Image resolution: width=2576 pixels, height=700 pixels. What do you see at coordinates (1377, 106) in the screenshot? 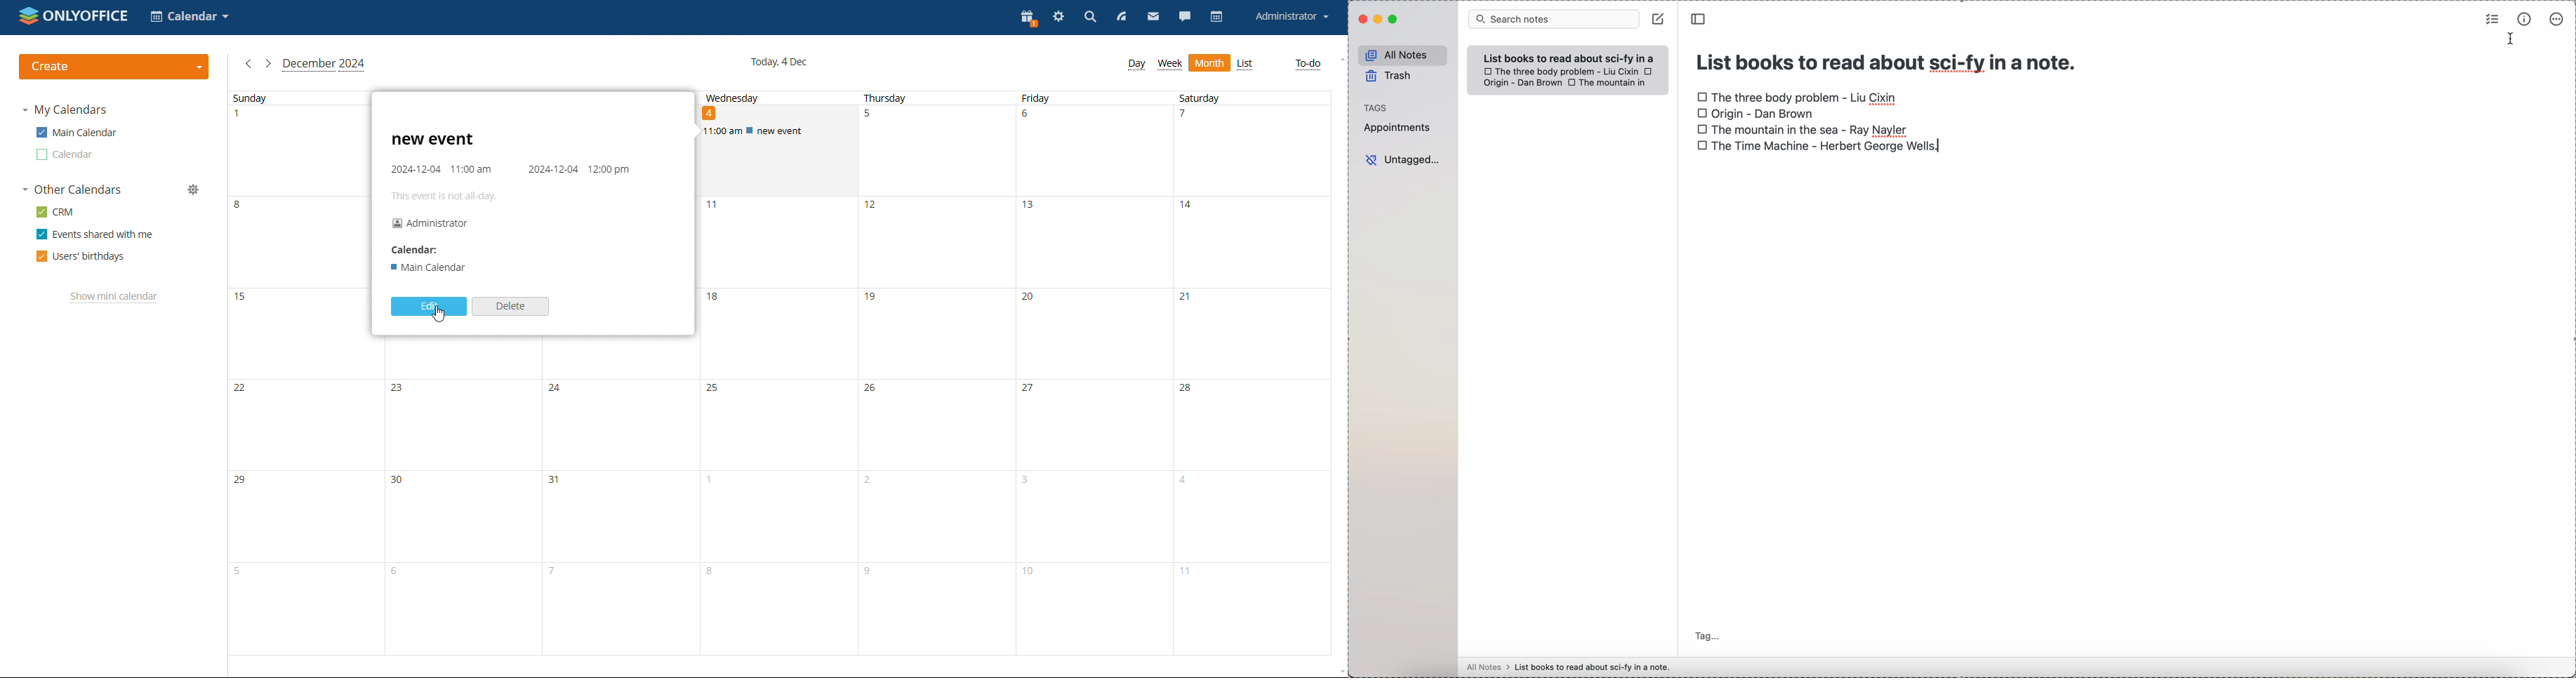
I see `tags` at bounding box center [1377, 106].